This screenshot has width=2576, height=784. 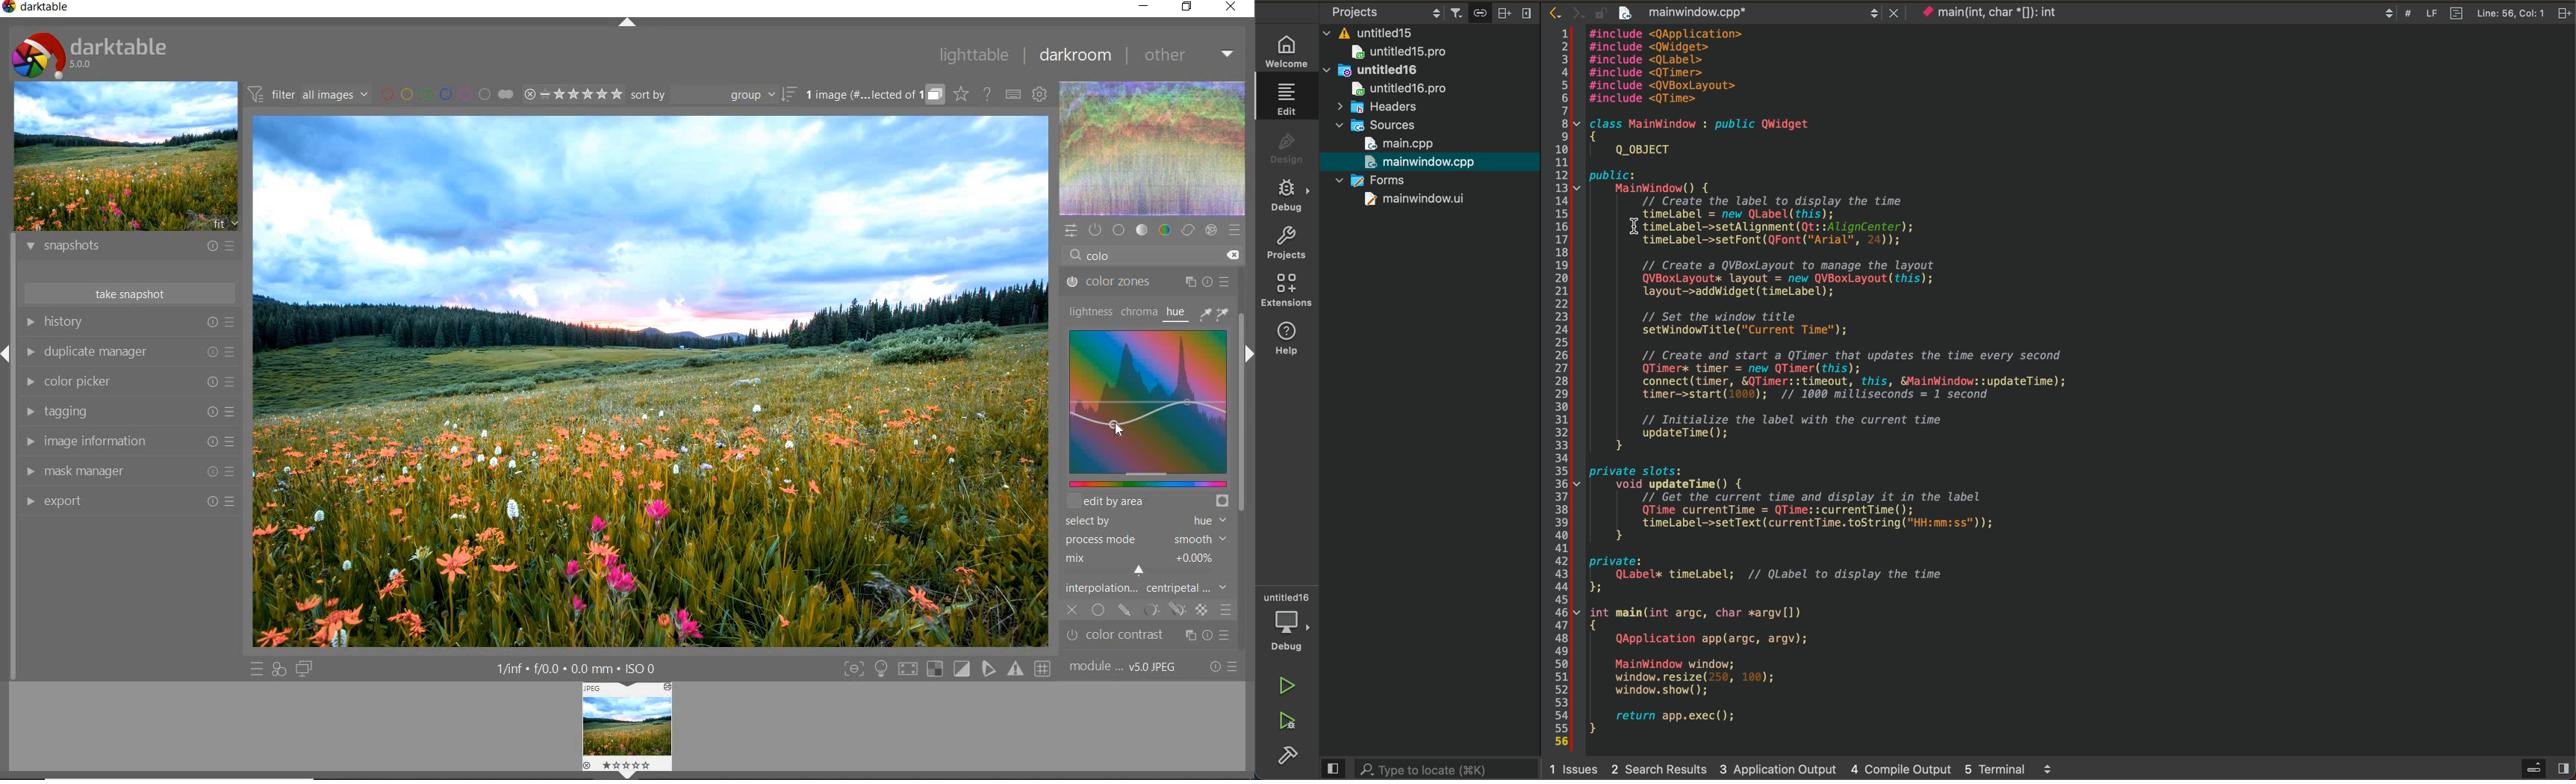 What do you see at coordinates (959, 93) in the screenshot?
I see `click to change overlays on thumbnails` at bounding box center [959, 93].